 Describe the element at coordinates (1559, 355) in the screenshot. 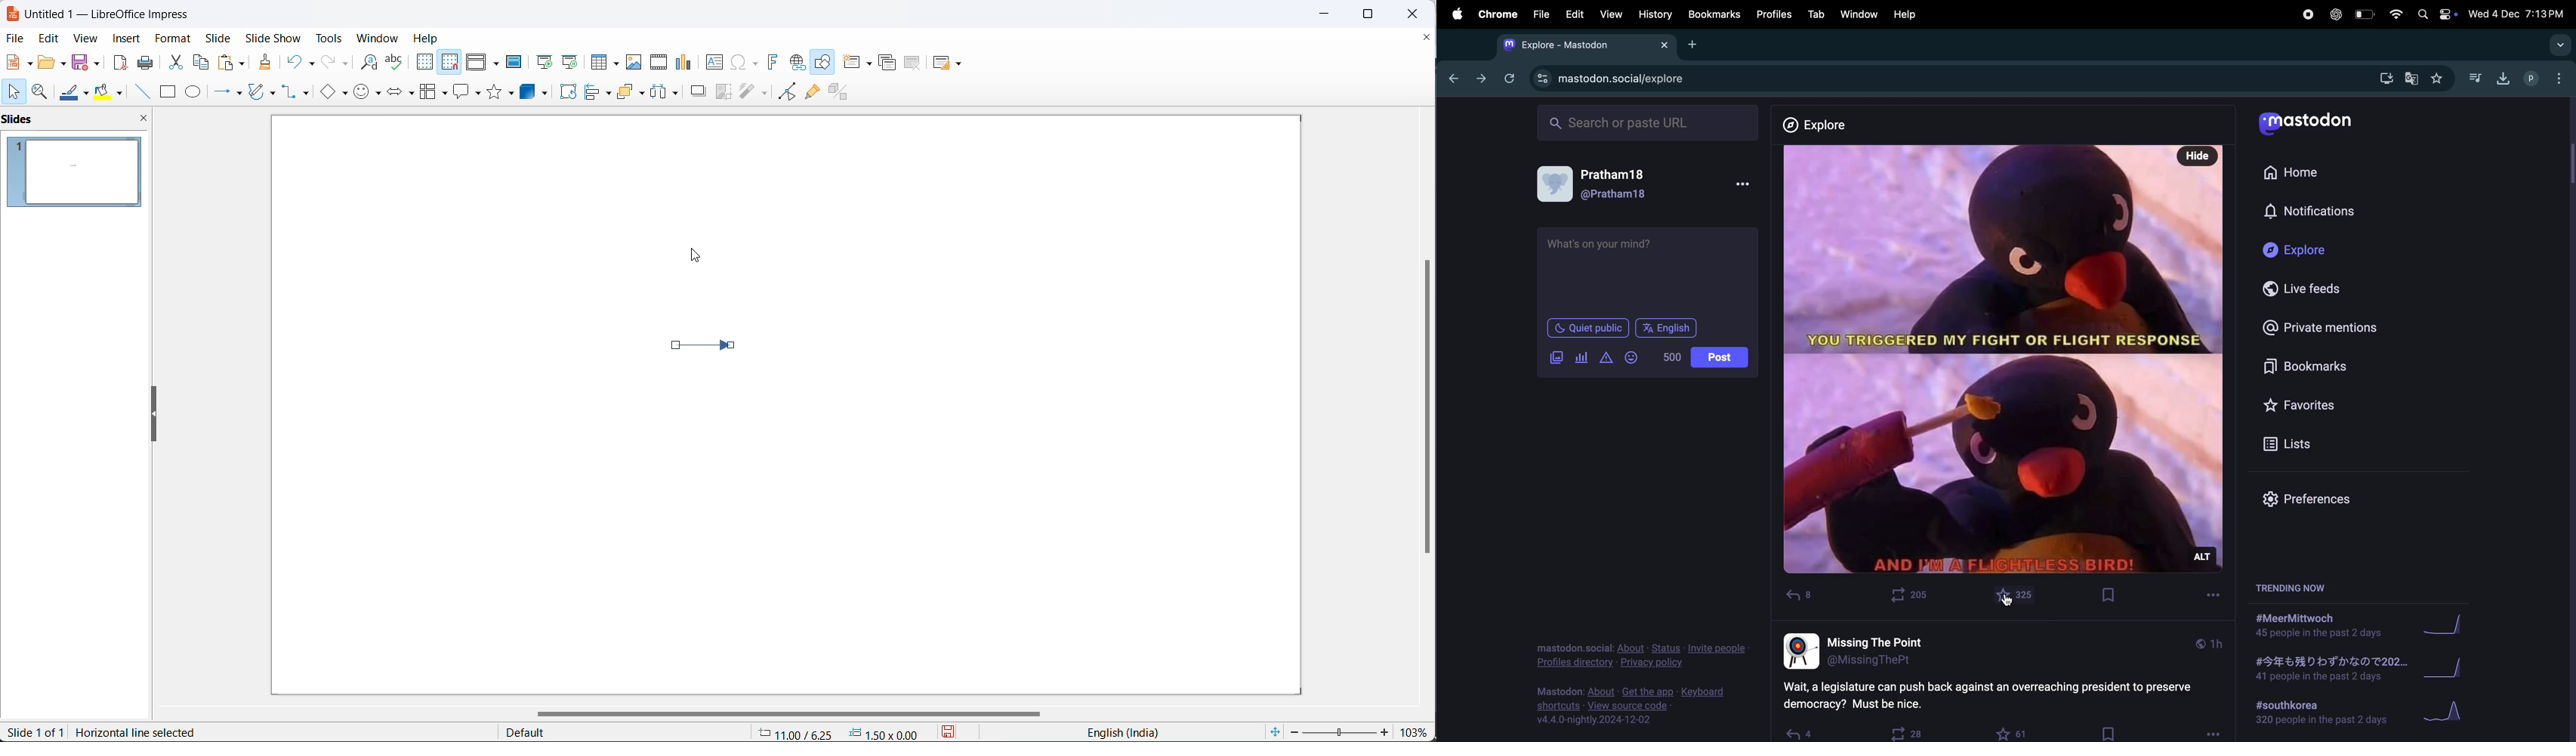

I see ` add image` at that location.